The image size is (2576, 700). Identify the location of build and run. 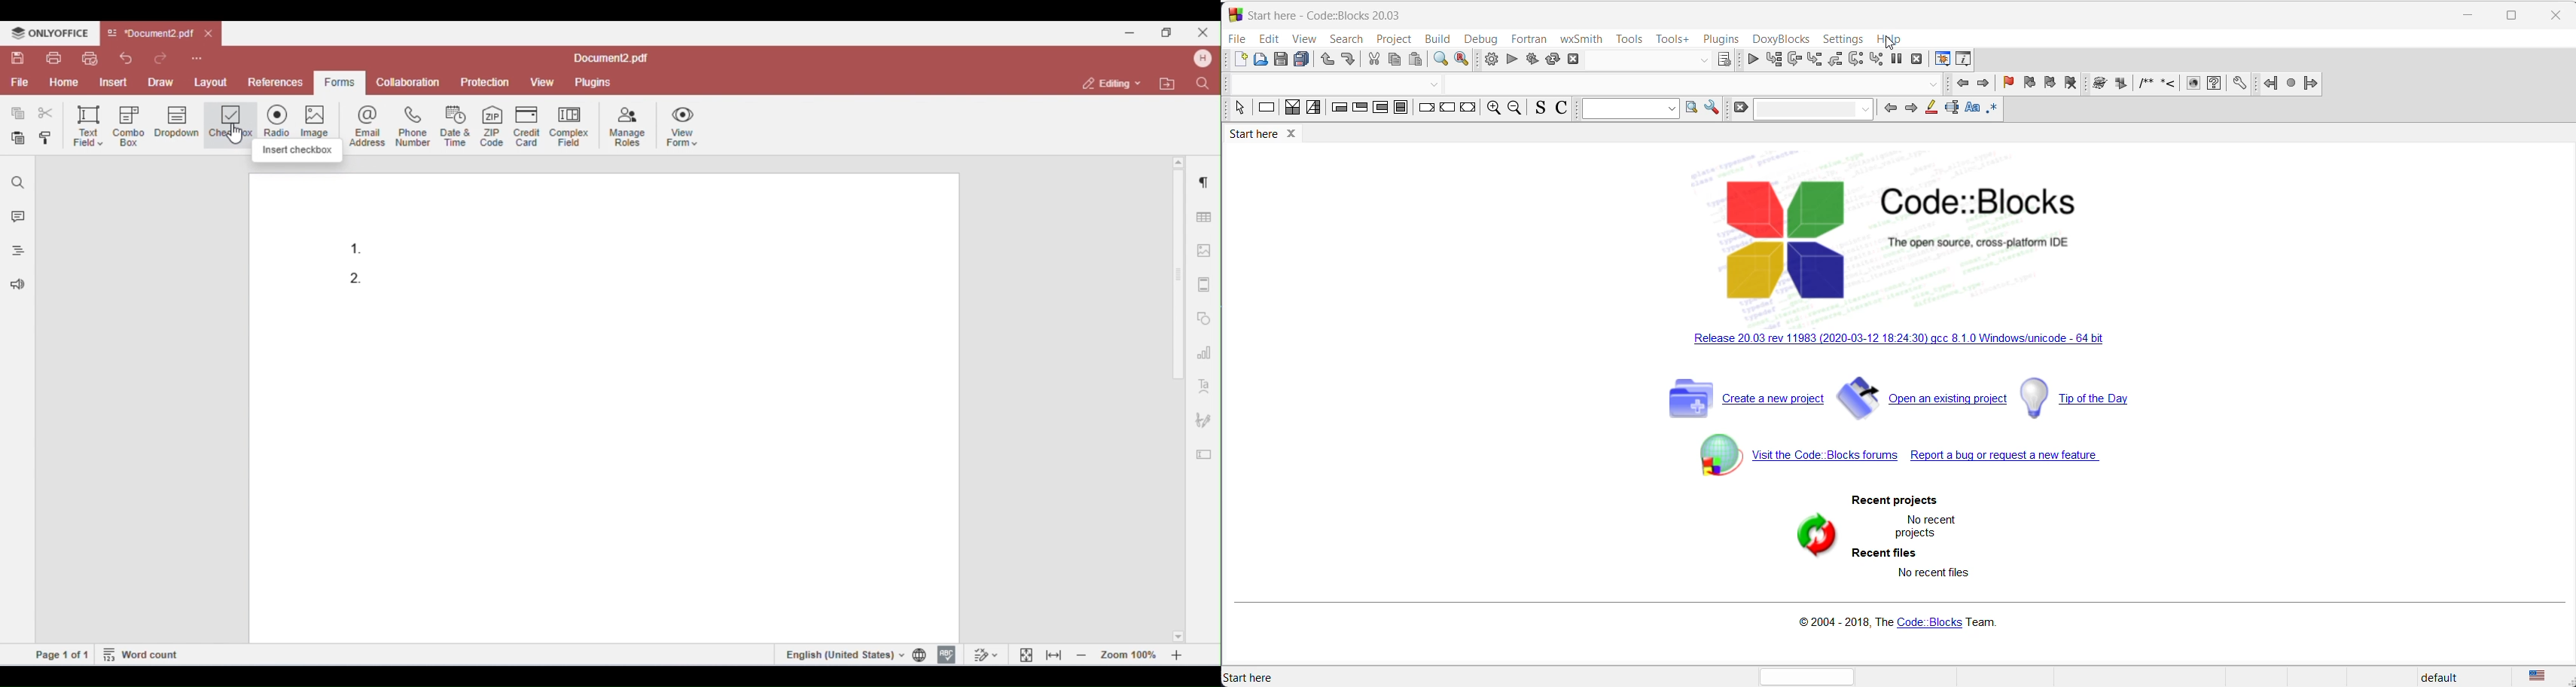
(1530, 61).